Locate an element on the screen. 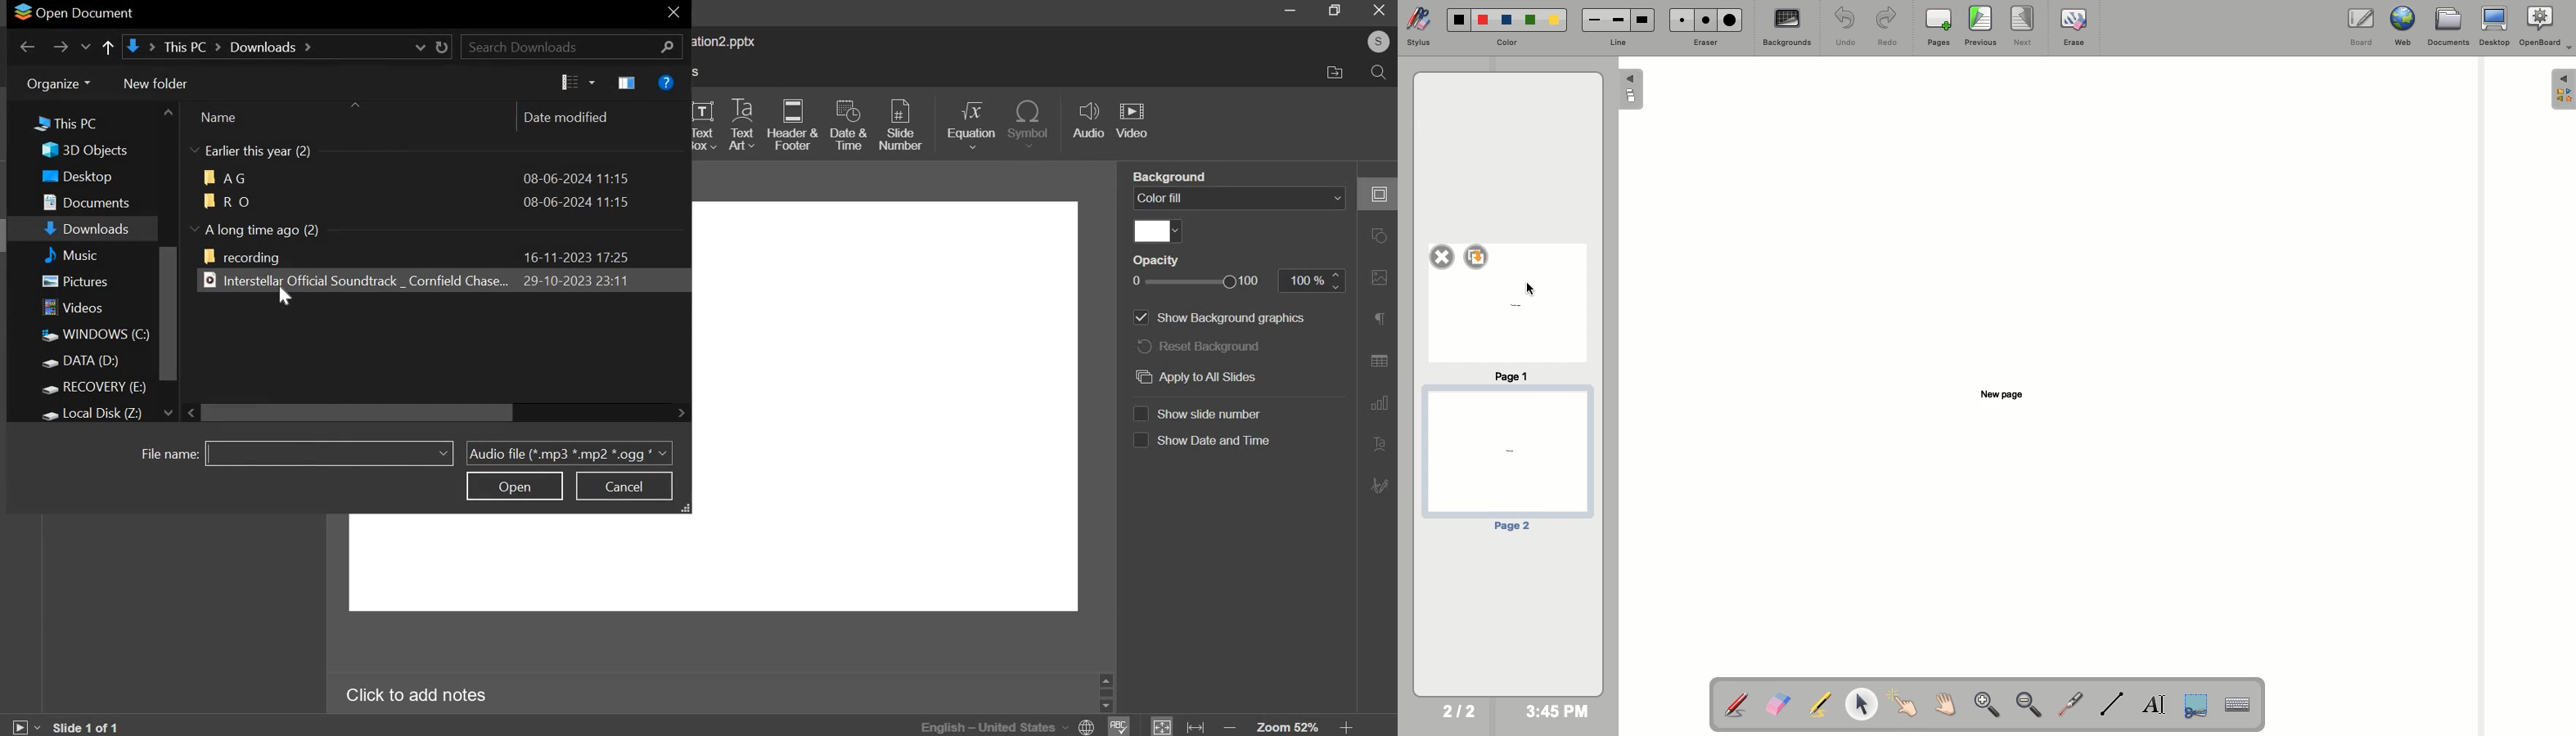  show date and time is located at coordinates (1205, 442).